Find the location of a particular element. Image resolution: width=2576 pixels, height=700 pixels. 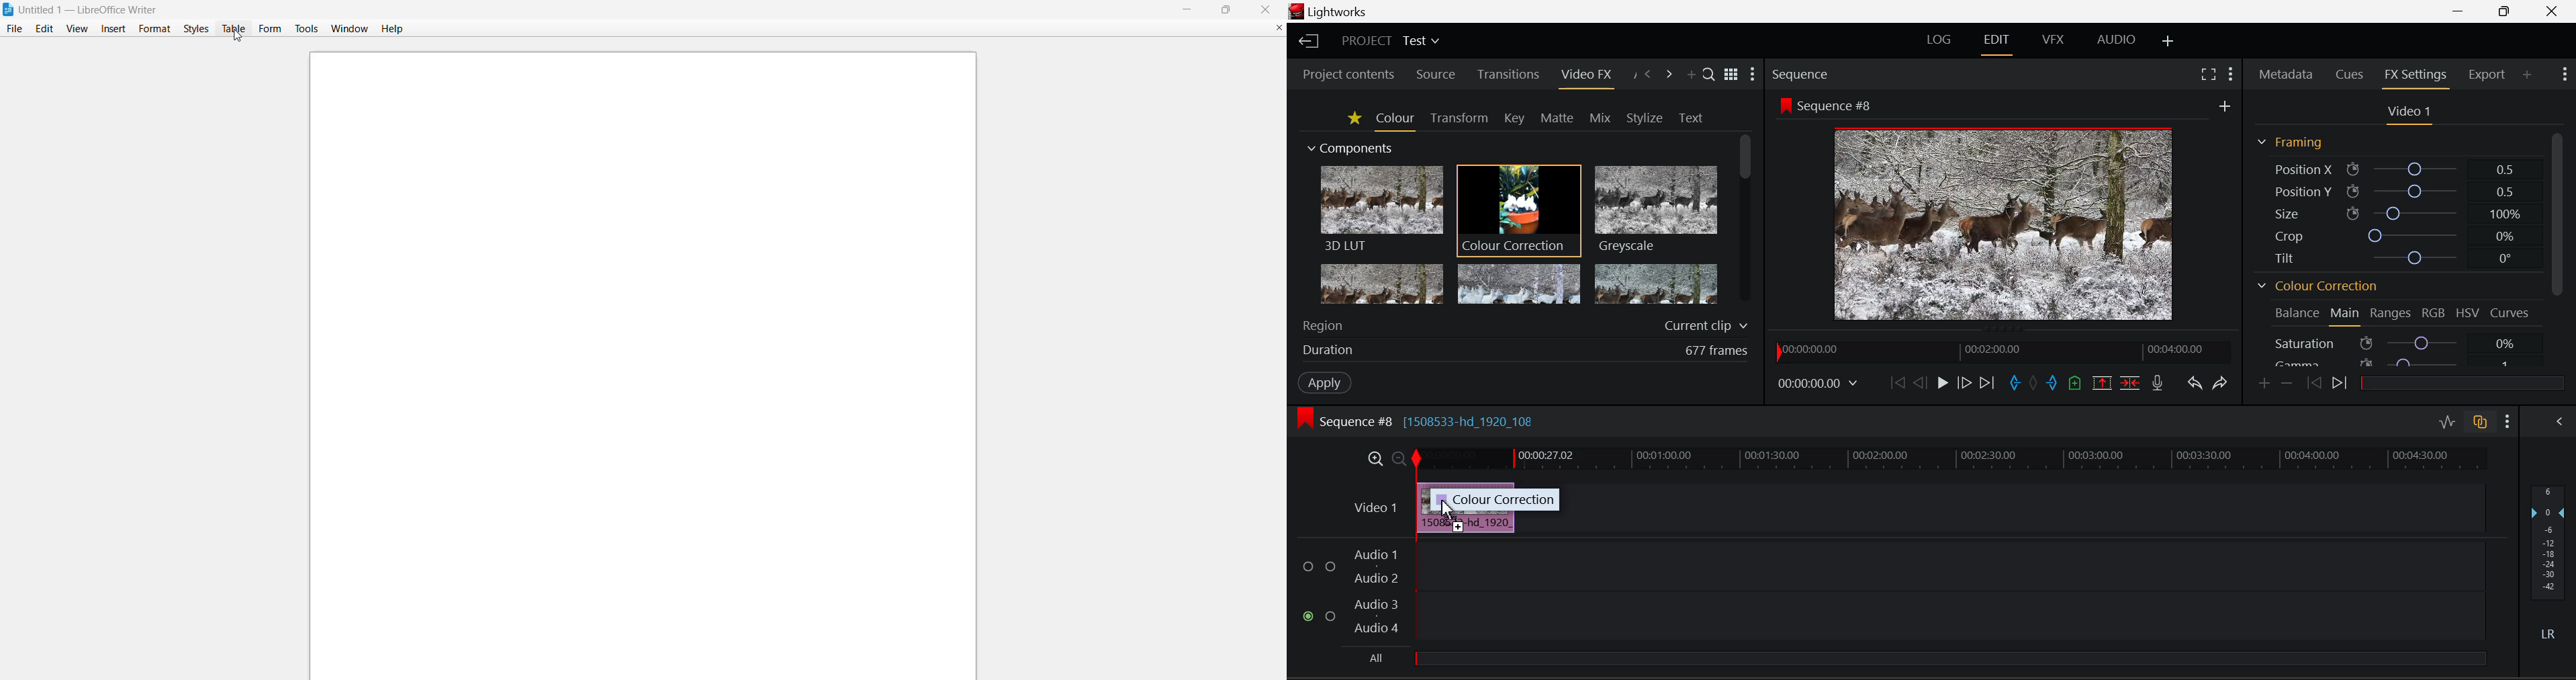

Metadata is located at coordinates (2286, 75).